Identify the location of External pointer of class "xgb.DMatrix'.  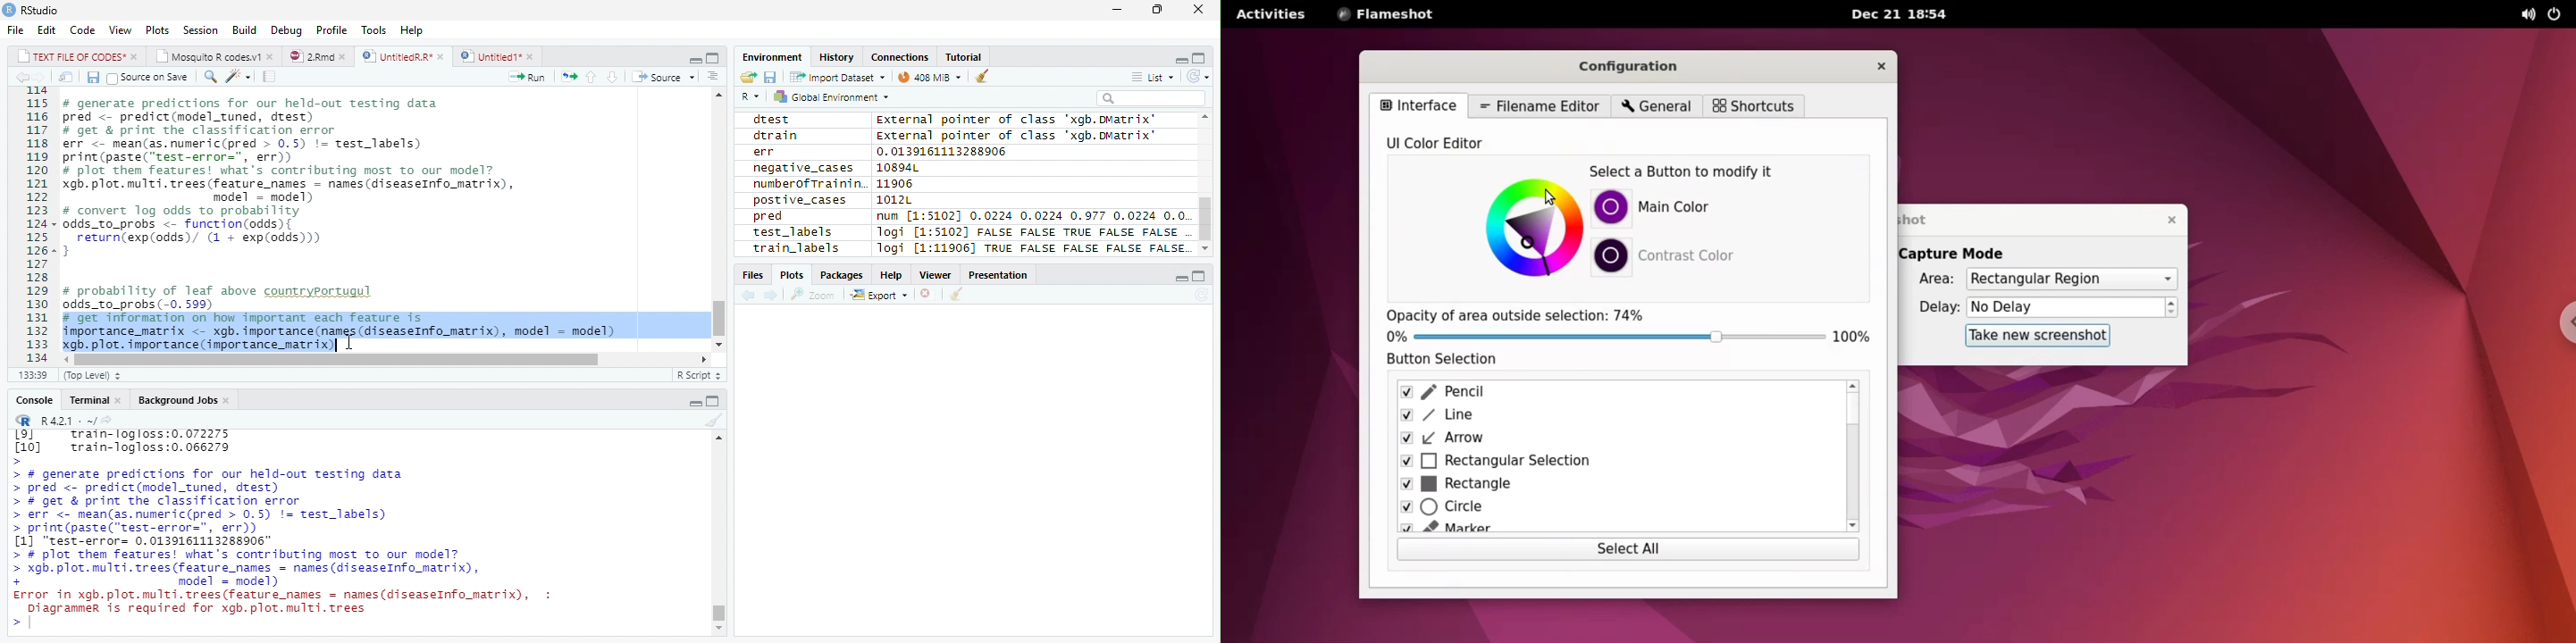
(1017, 135).